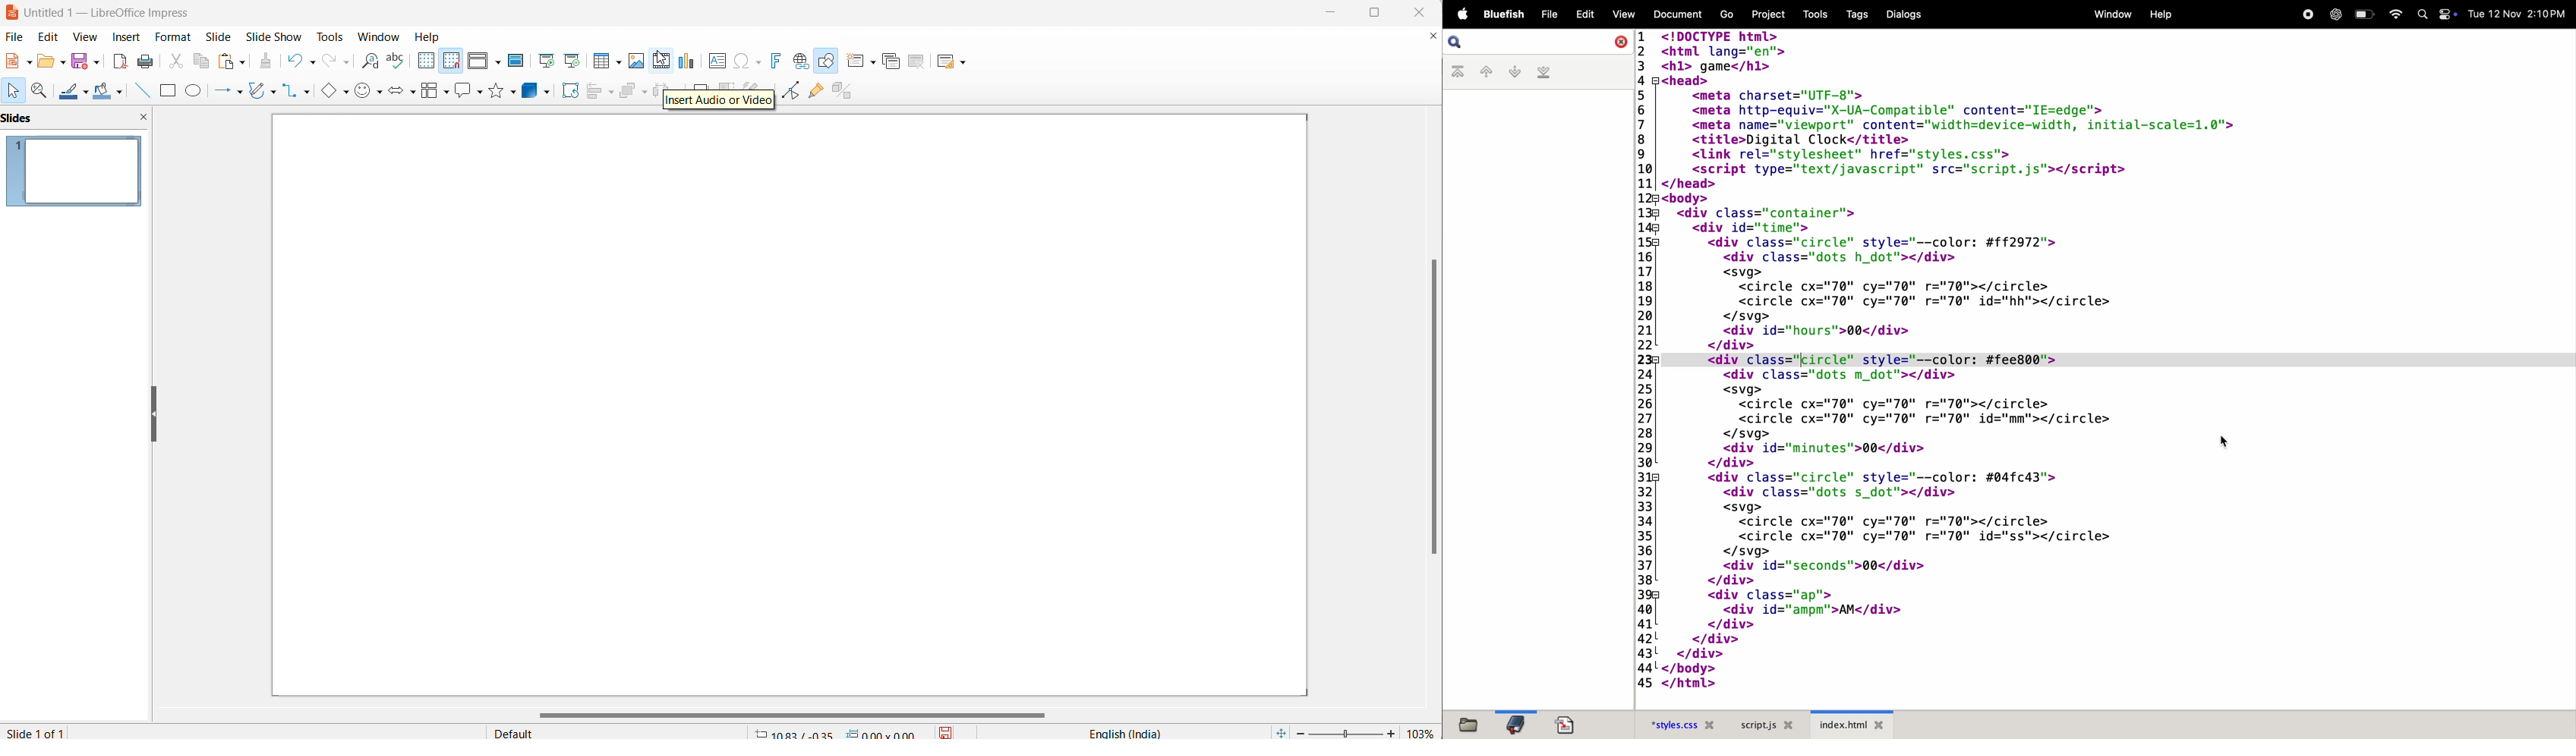 The height and width of the screenshot is (756, 2576). I want to click on callout shapes, so click(462, 92).